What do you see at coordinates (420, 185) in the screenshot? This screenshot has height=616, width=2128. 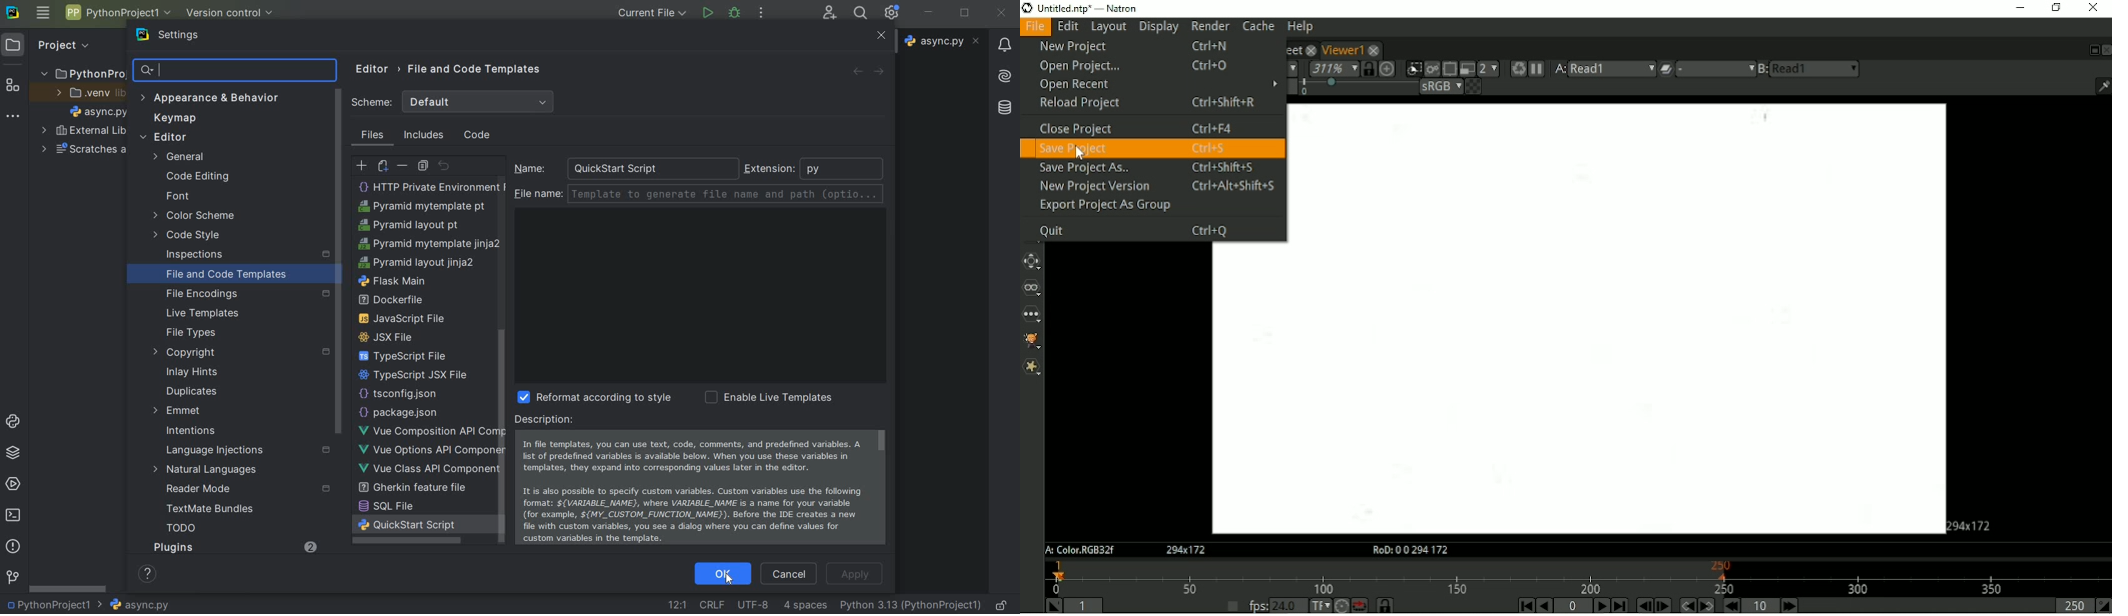 I see `HTML File` at bounding box center [420, 185].